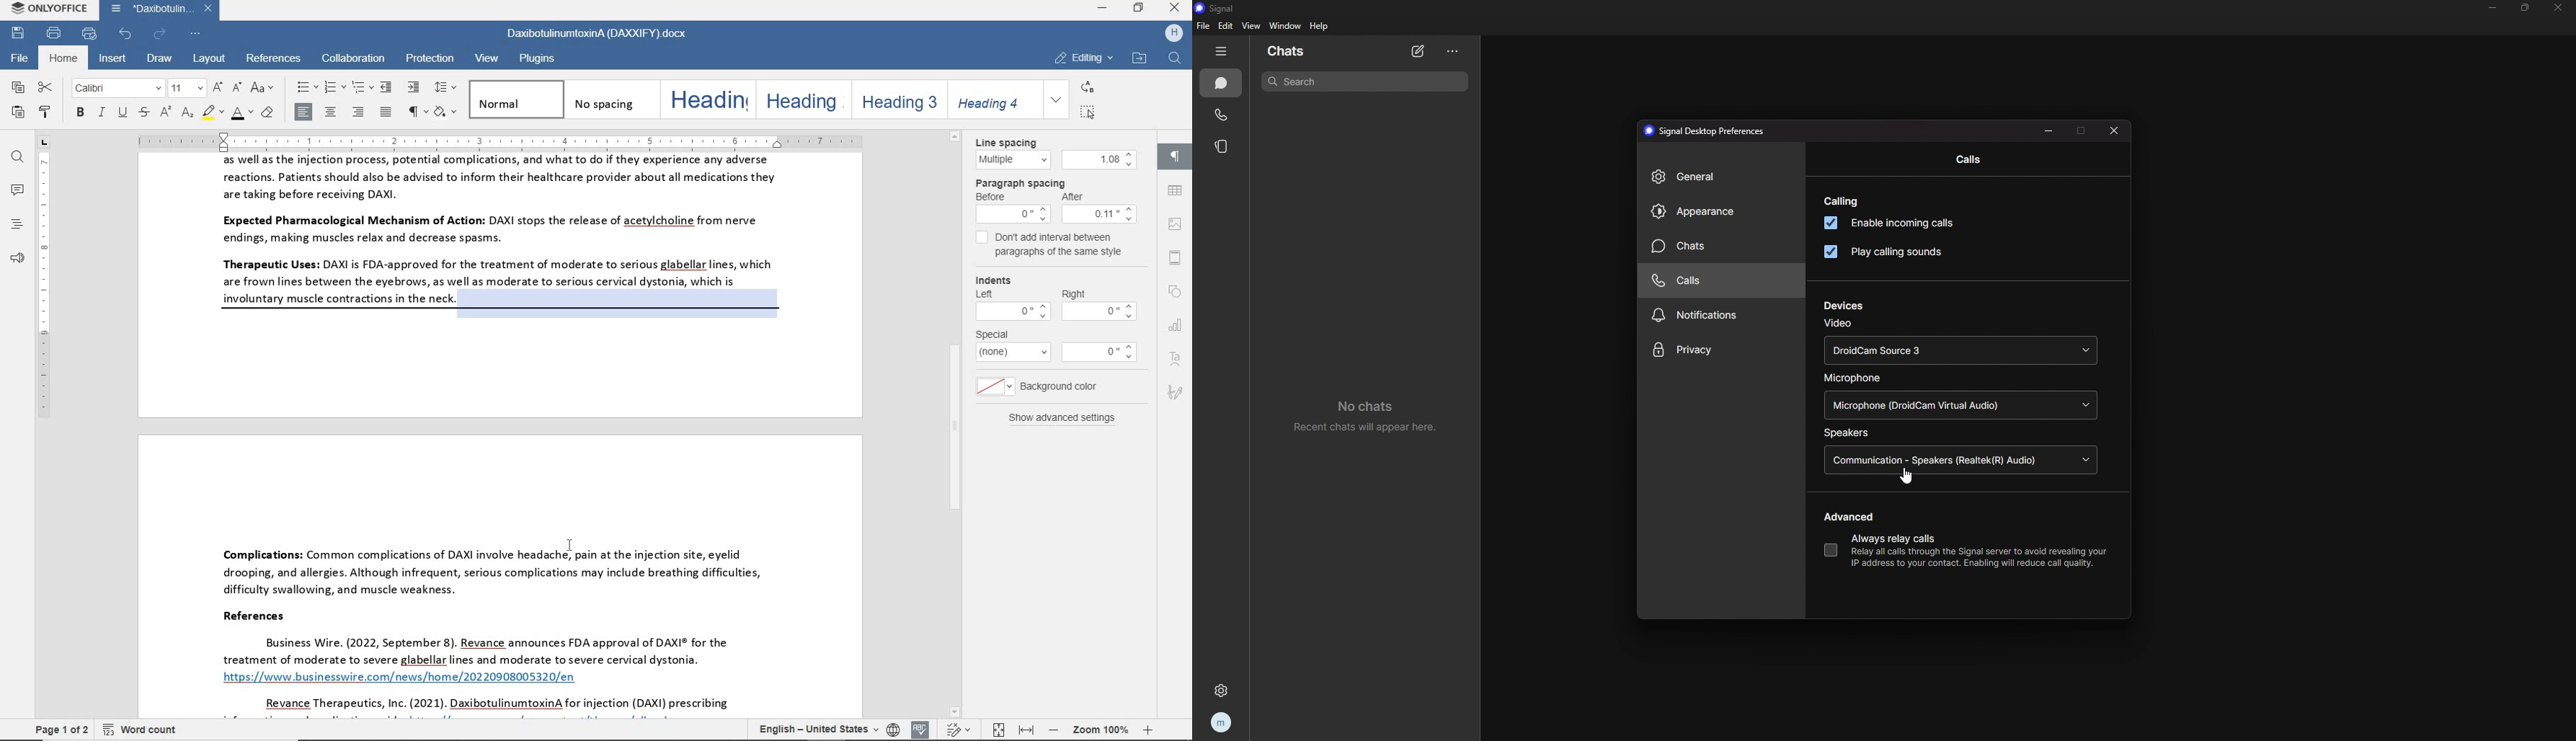  I want to click on system name, so click(48, 9).